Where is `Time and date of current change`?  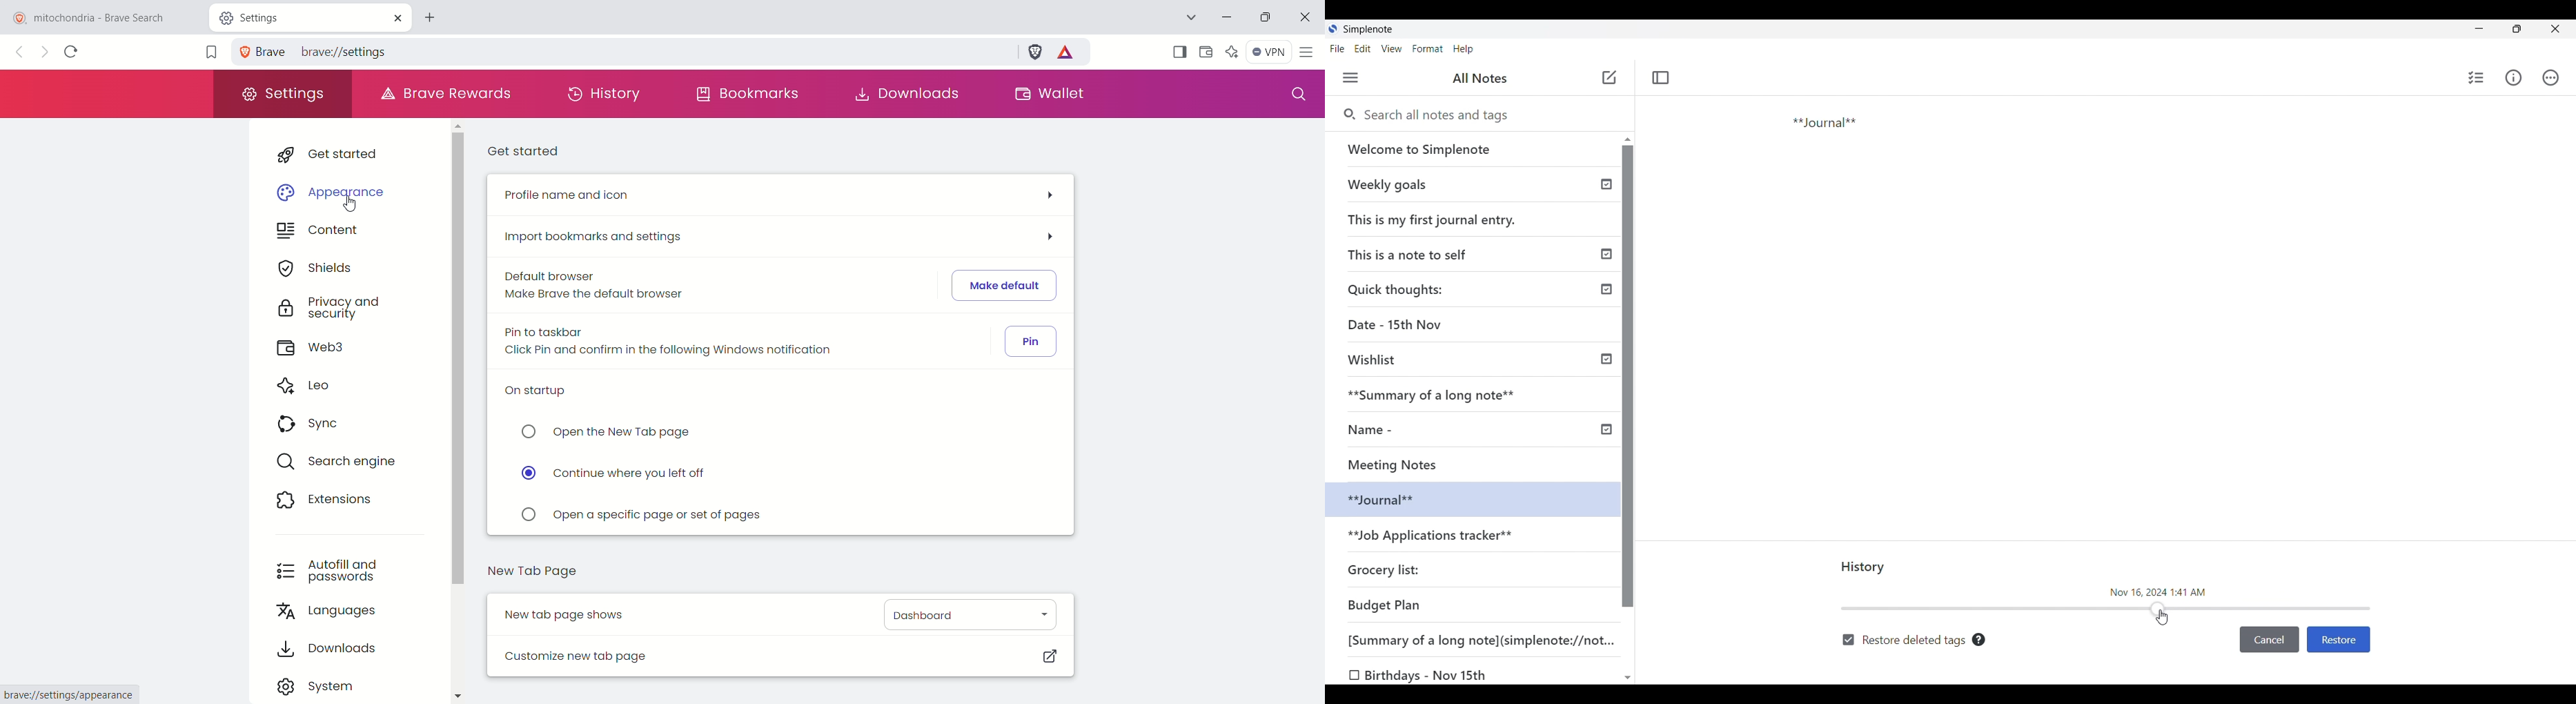
Time and date of current change is located at coordinates (2158, 591).